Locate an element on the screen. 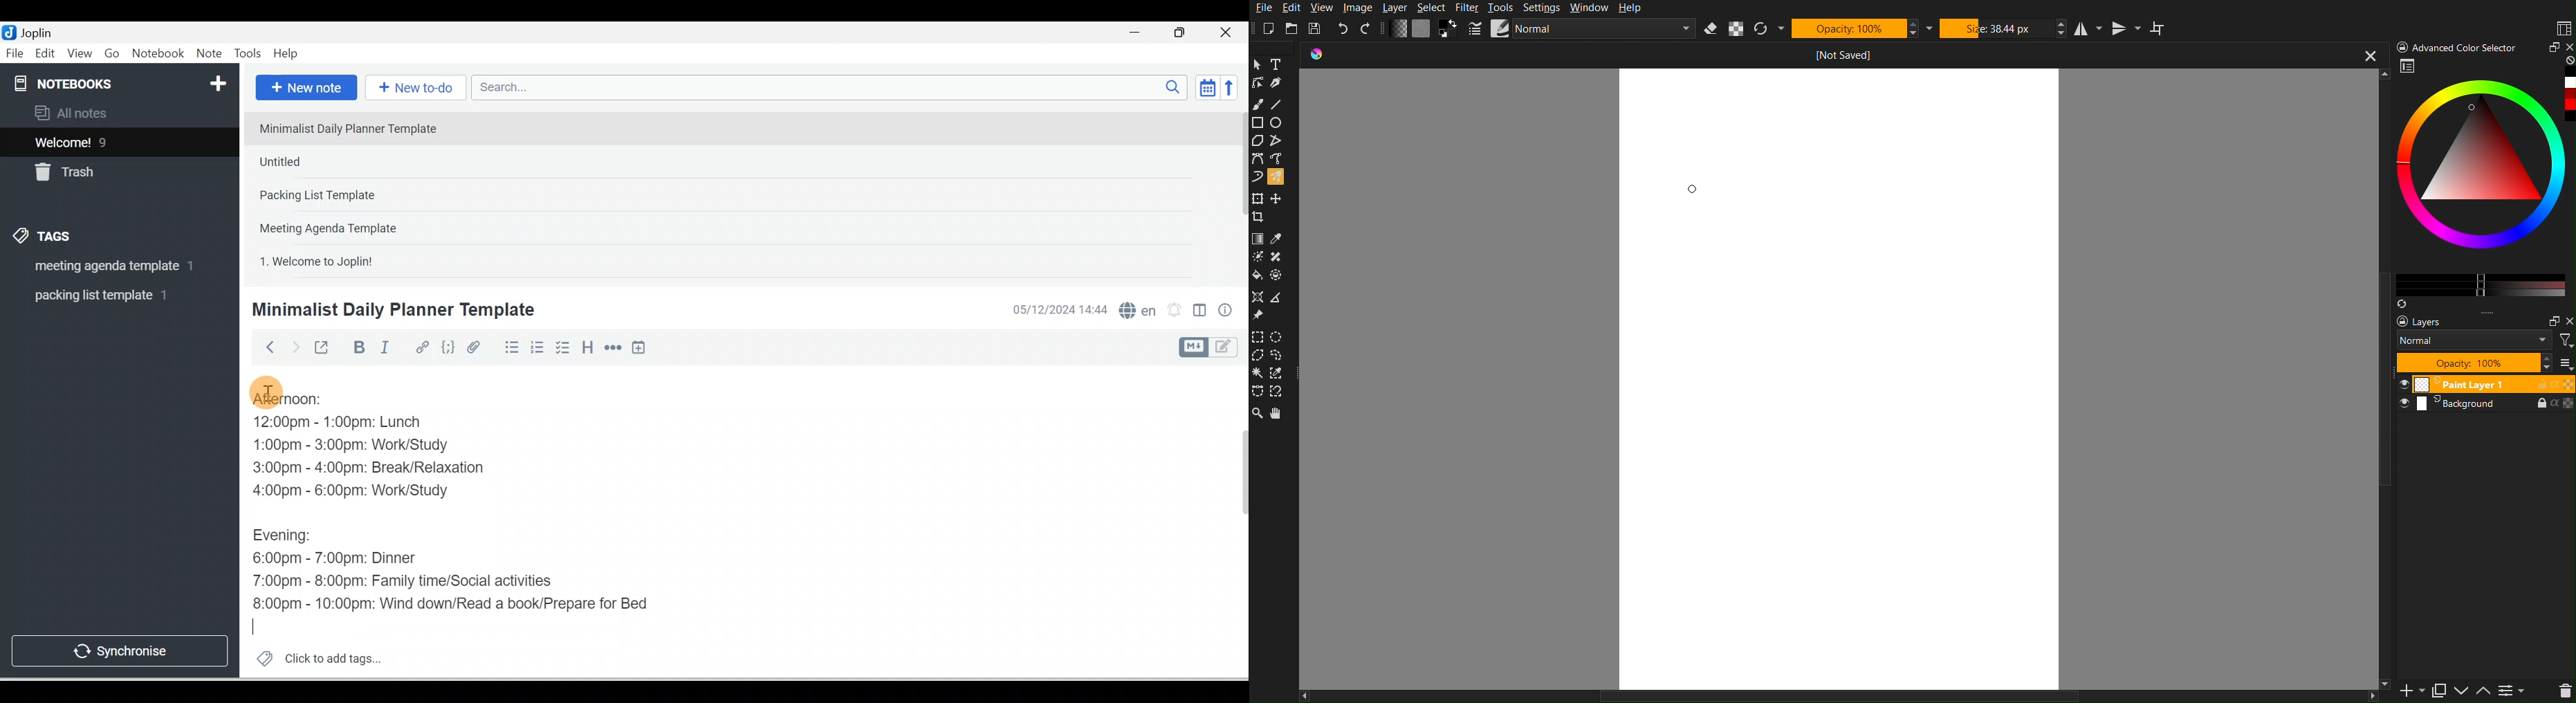  Color Picker is located at coordinates (1280, 238).